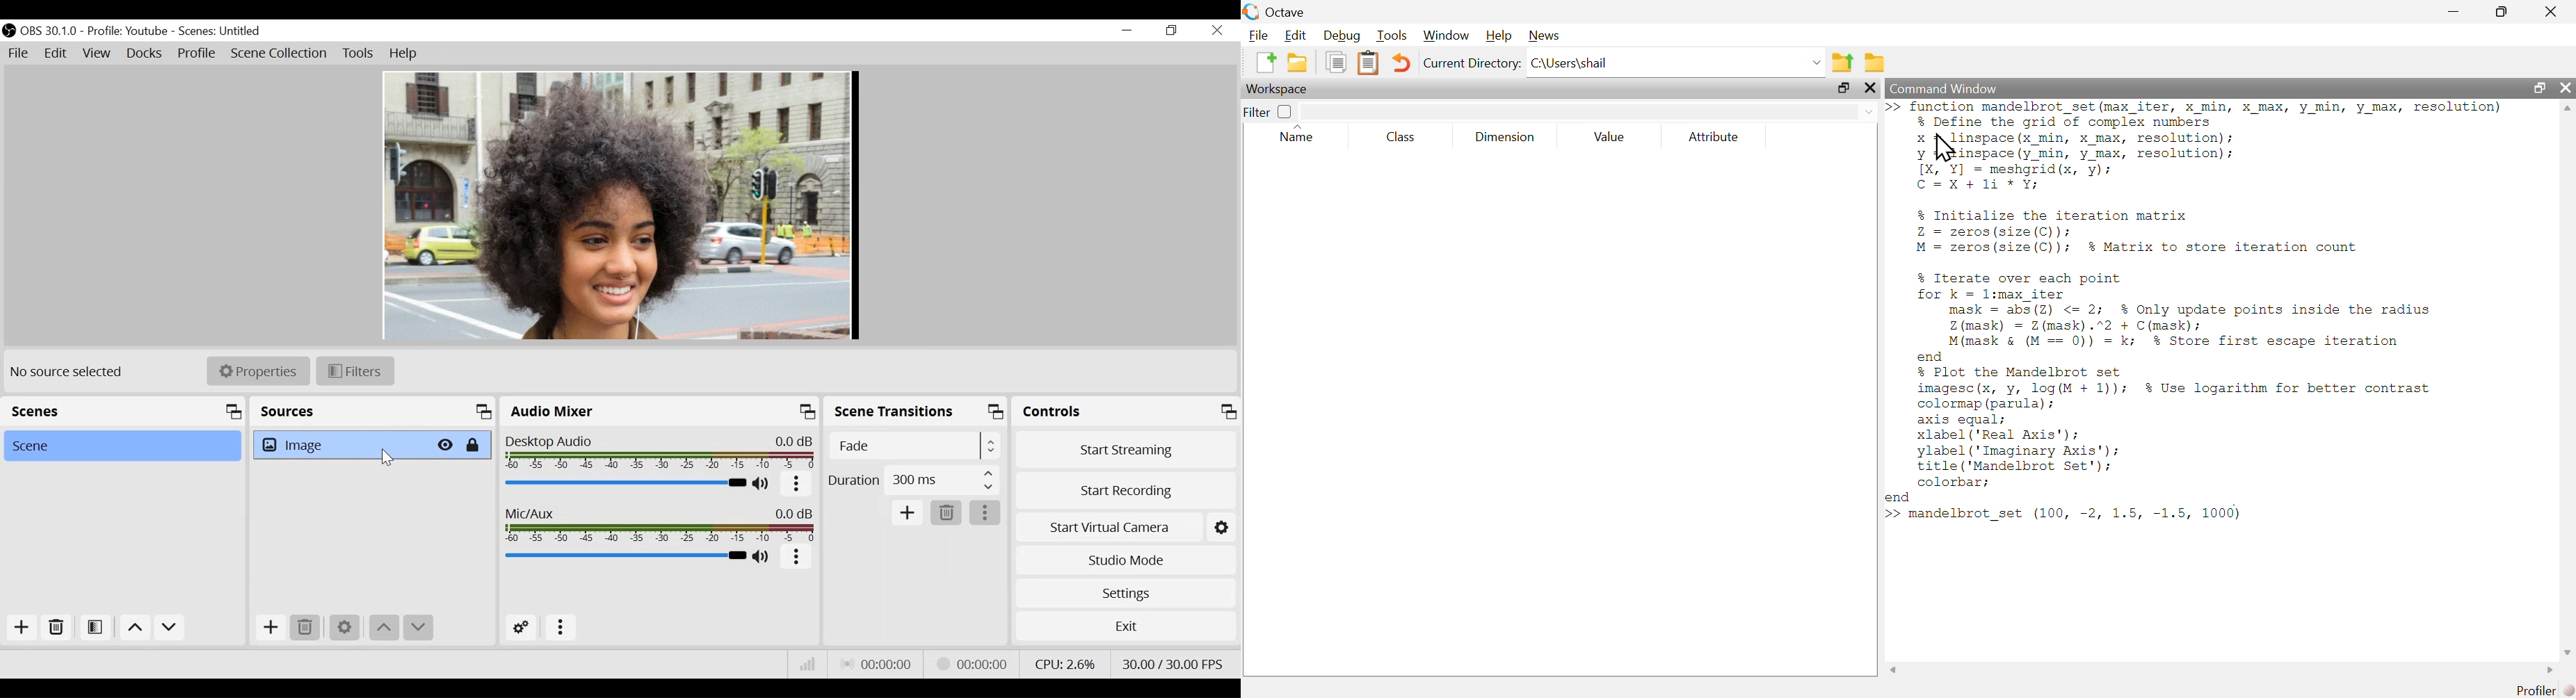 This screenshot has height=700, width=2576. Describe the element at coordinates (404, 54) in the screenshot. I see `Help` at that location.